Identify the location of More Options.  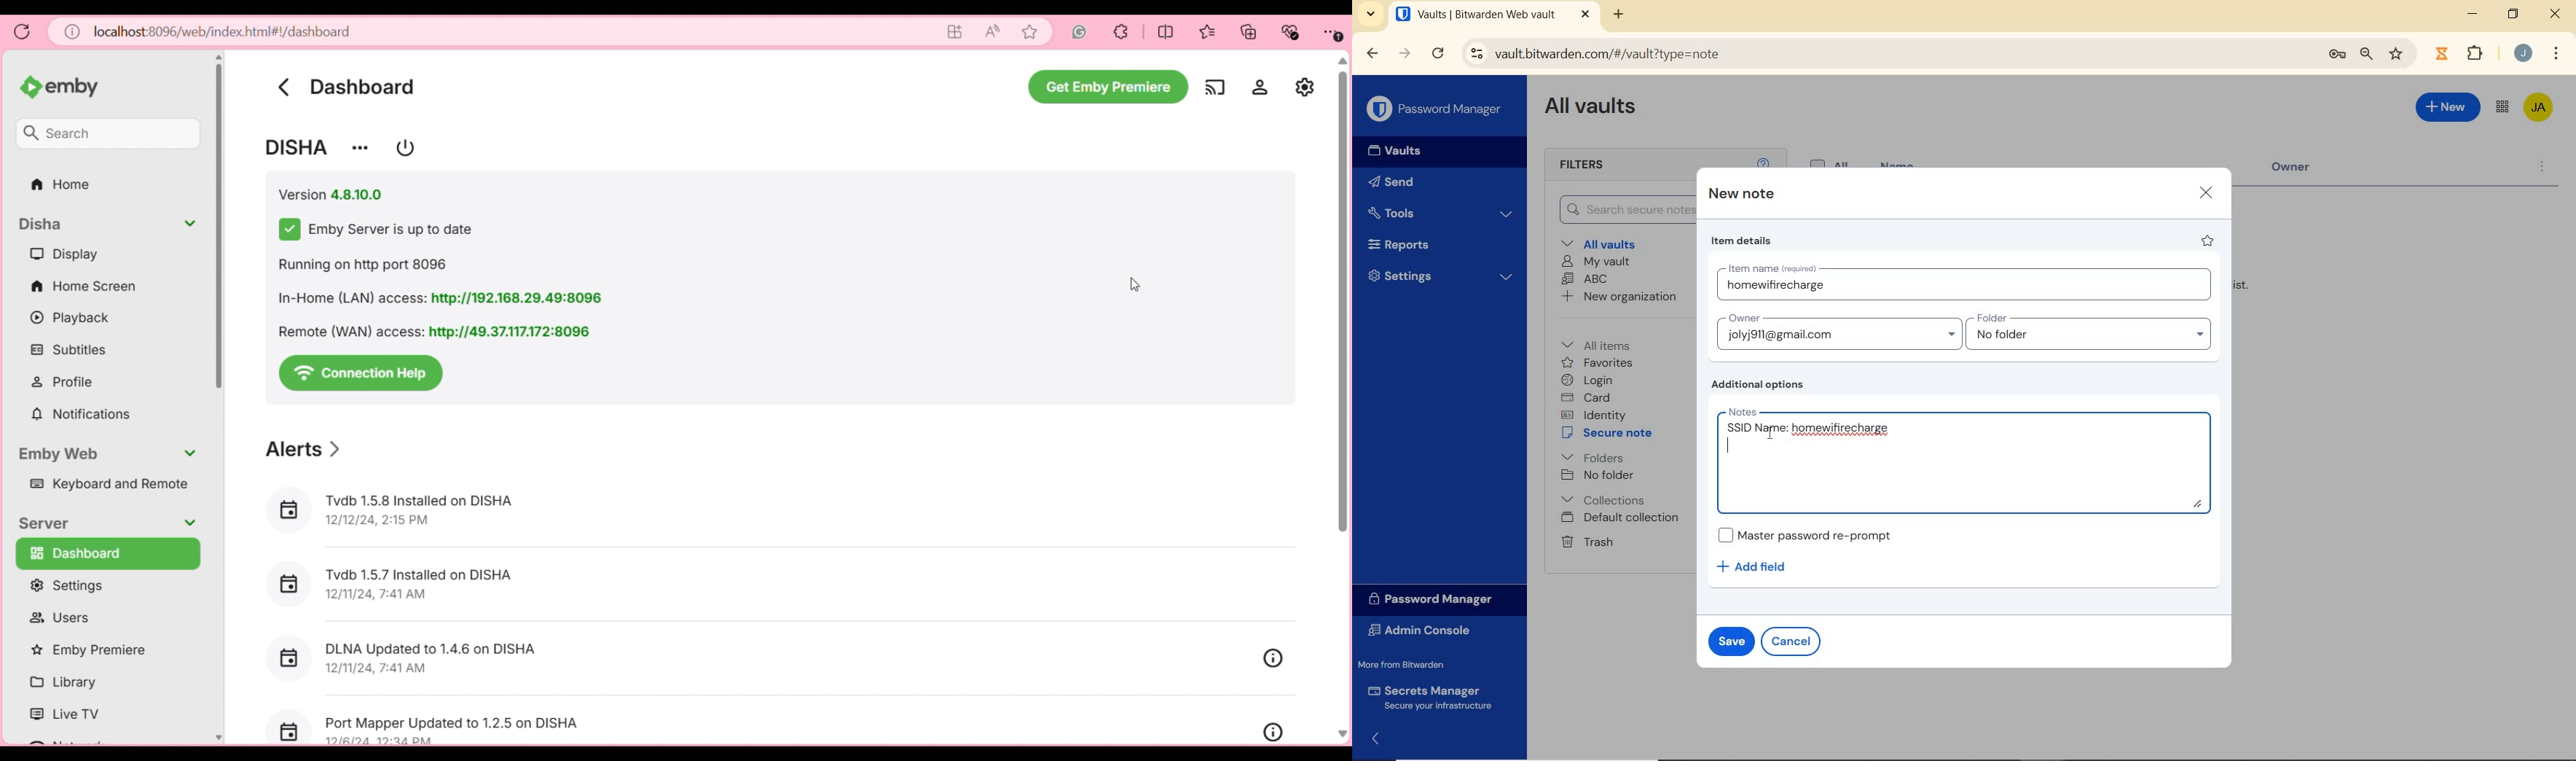
(2556, 52).